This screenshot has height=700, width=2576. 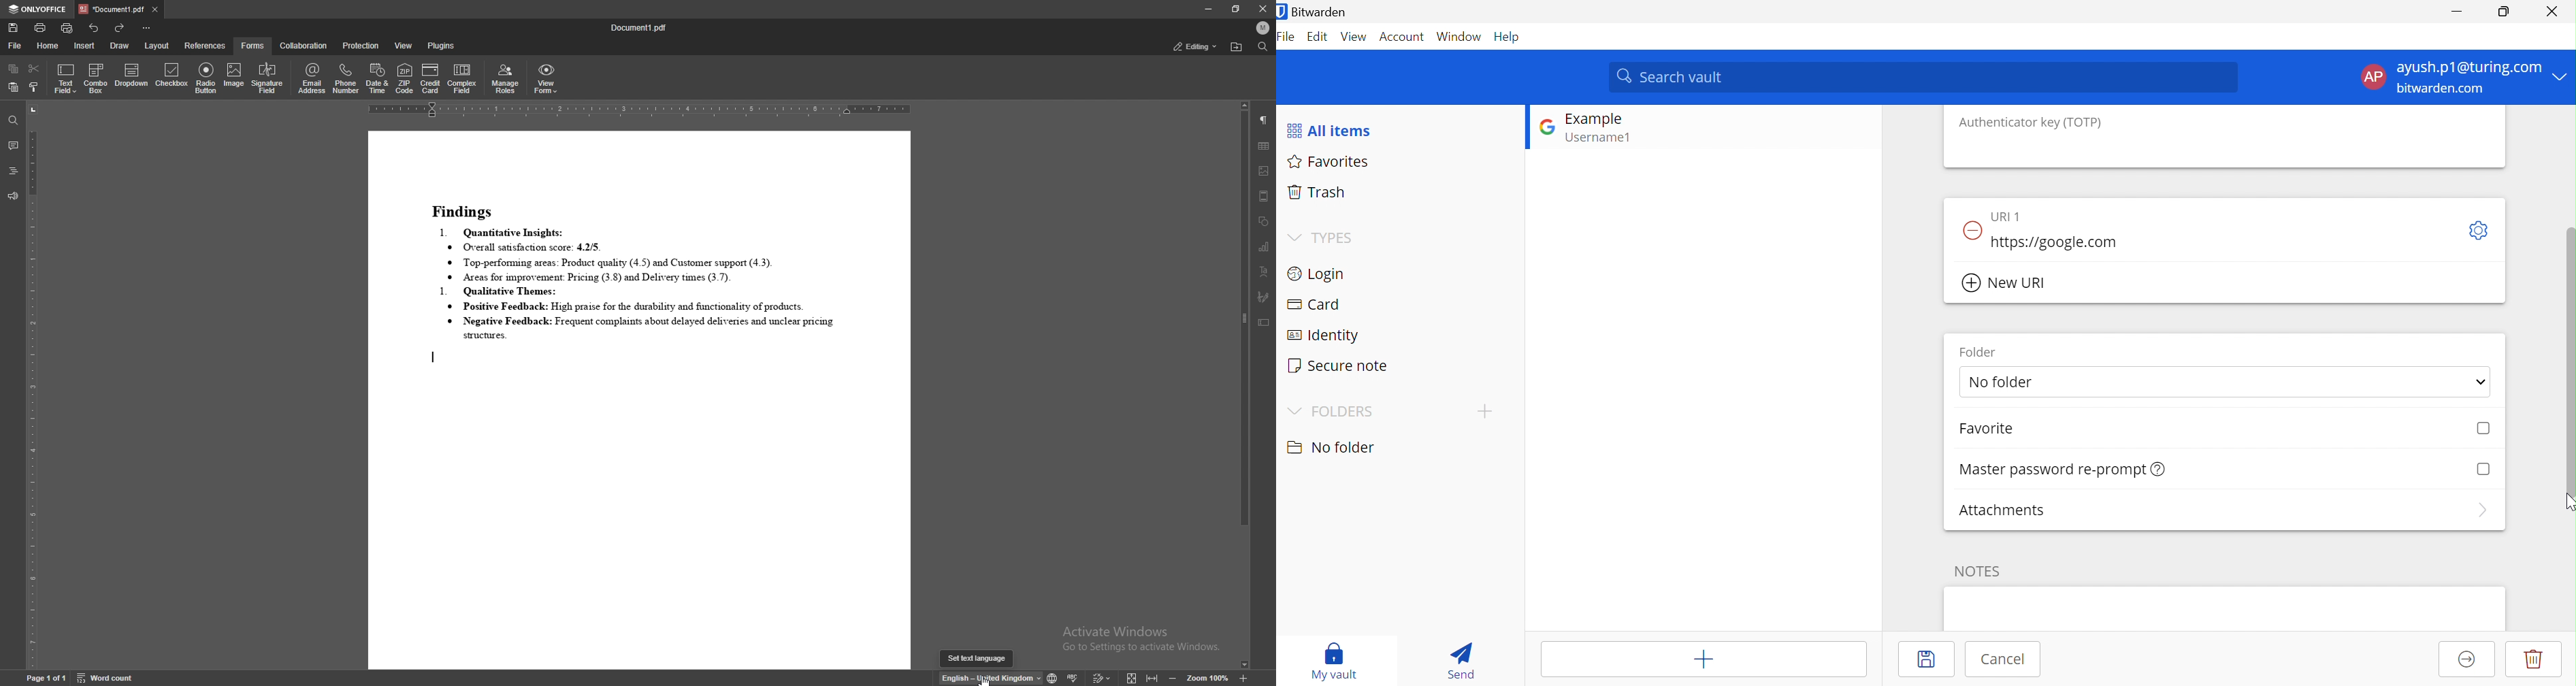 I want to click on save, so click(x=13, y=28).